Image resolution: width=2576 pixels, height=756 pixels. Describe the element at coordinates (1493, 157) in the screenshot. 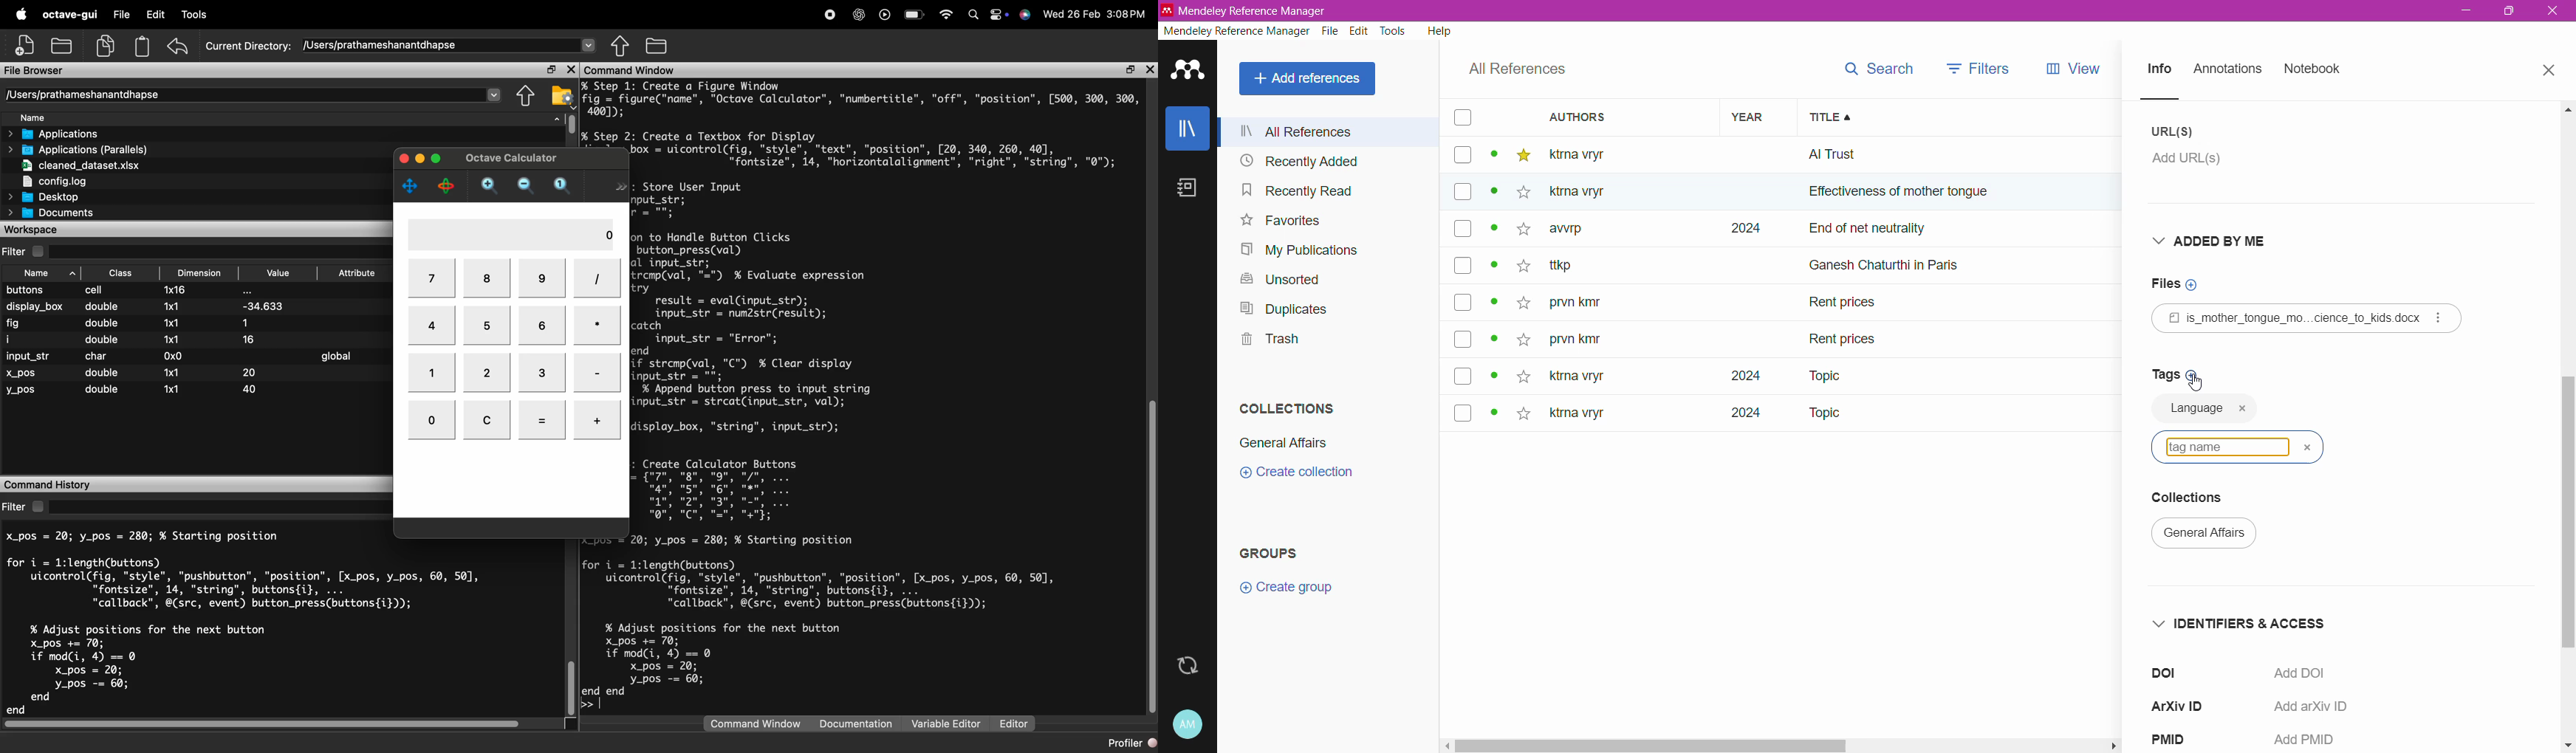

I see `dot ` at that location.